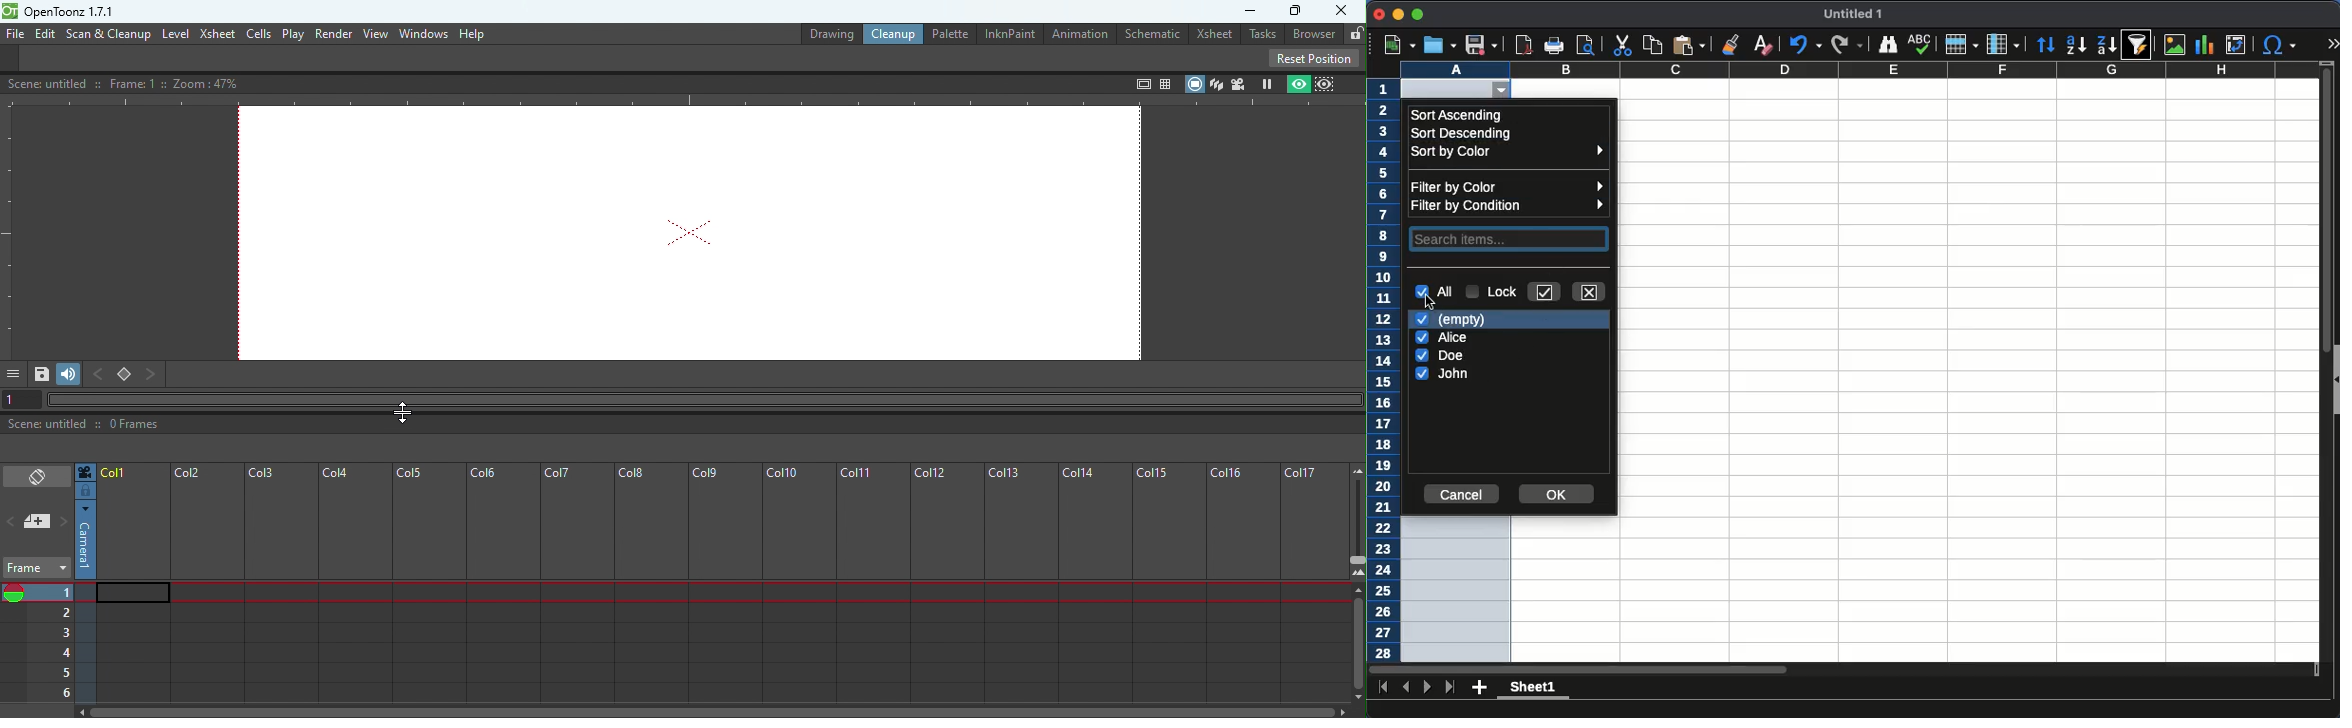 The image size is (2352, 728). I want to click on cut, so click(1621, 45).